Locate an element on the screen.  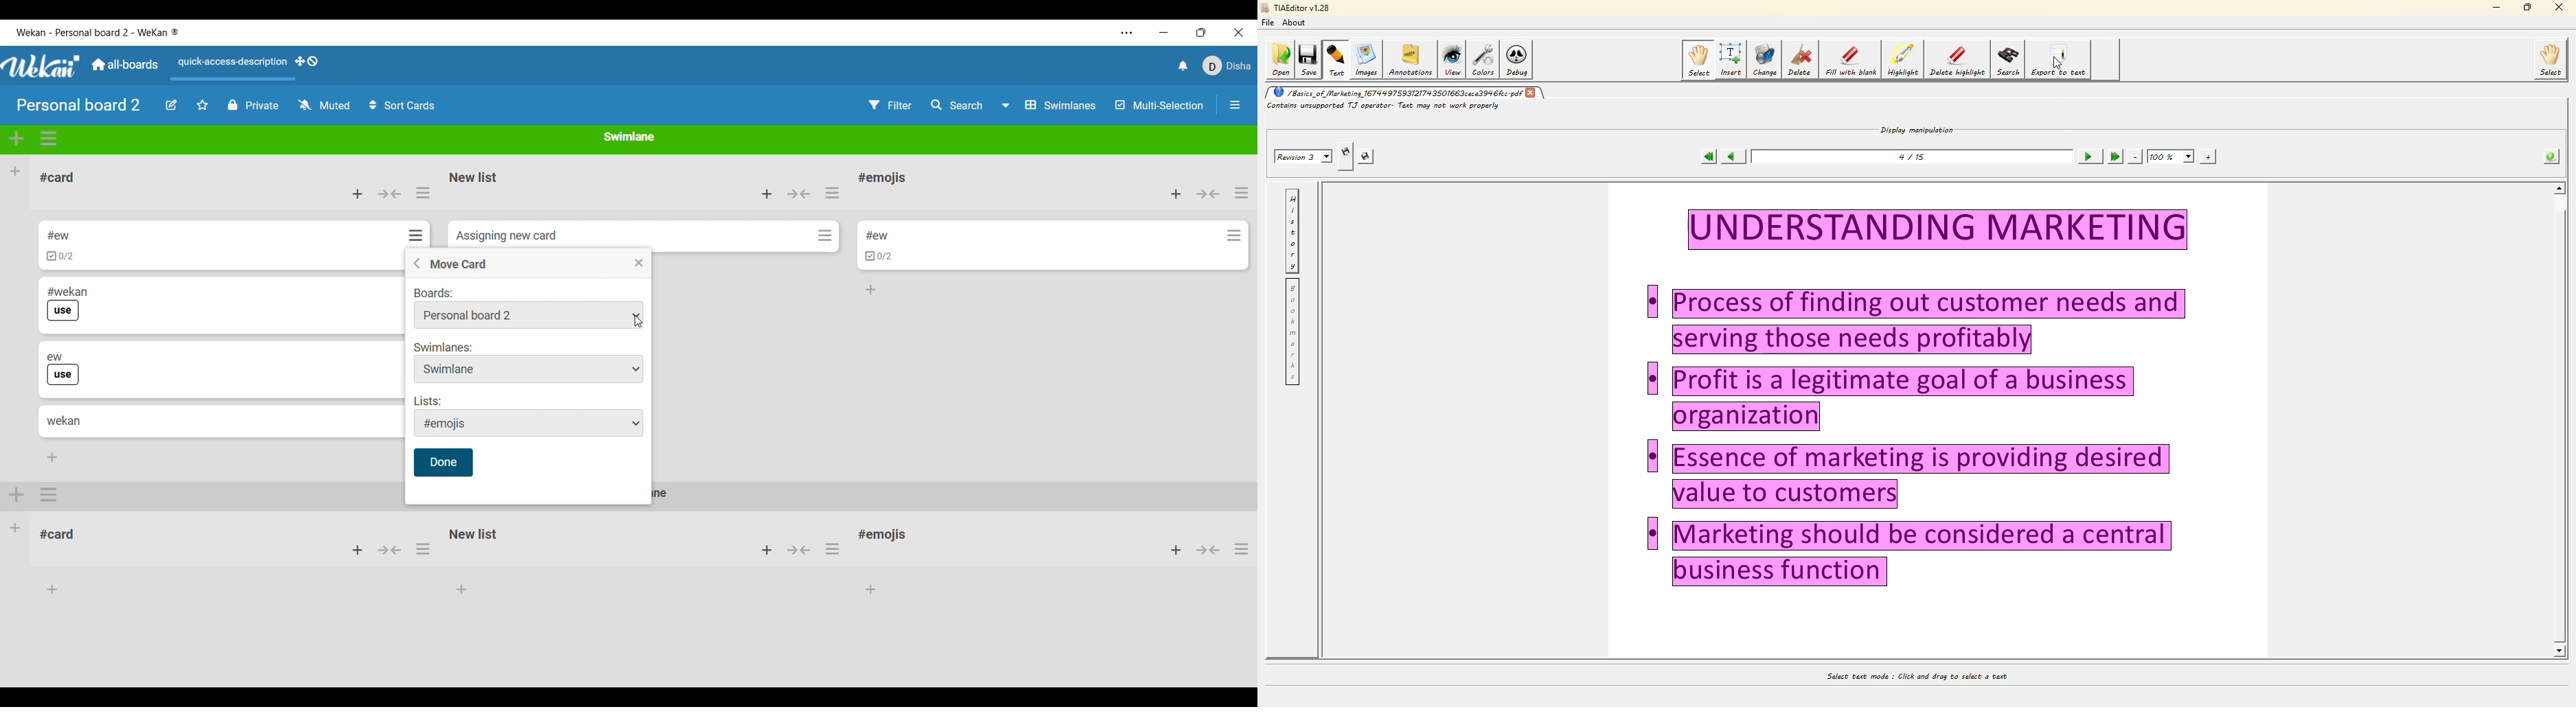
add is located at coordinates (17, 493).